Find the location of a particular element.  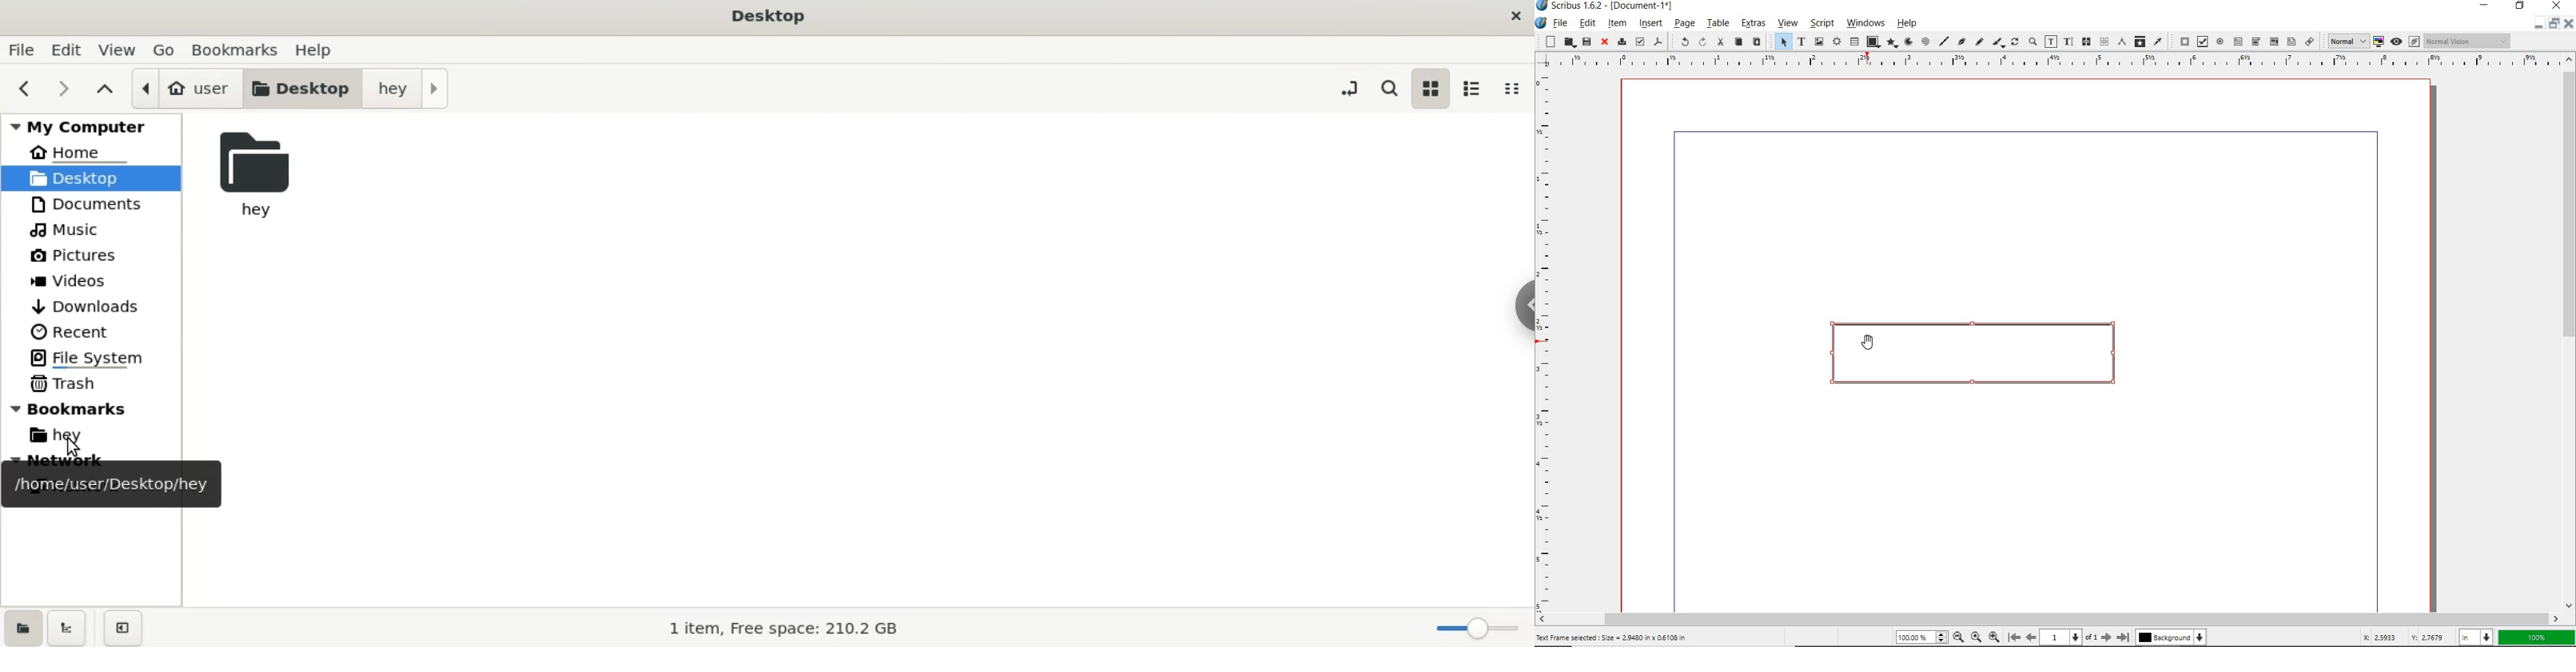

pdf check box is located at coordinates (2202, 42).